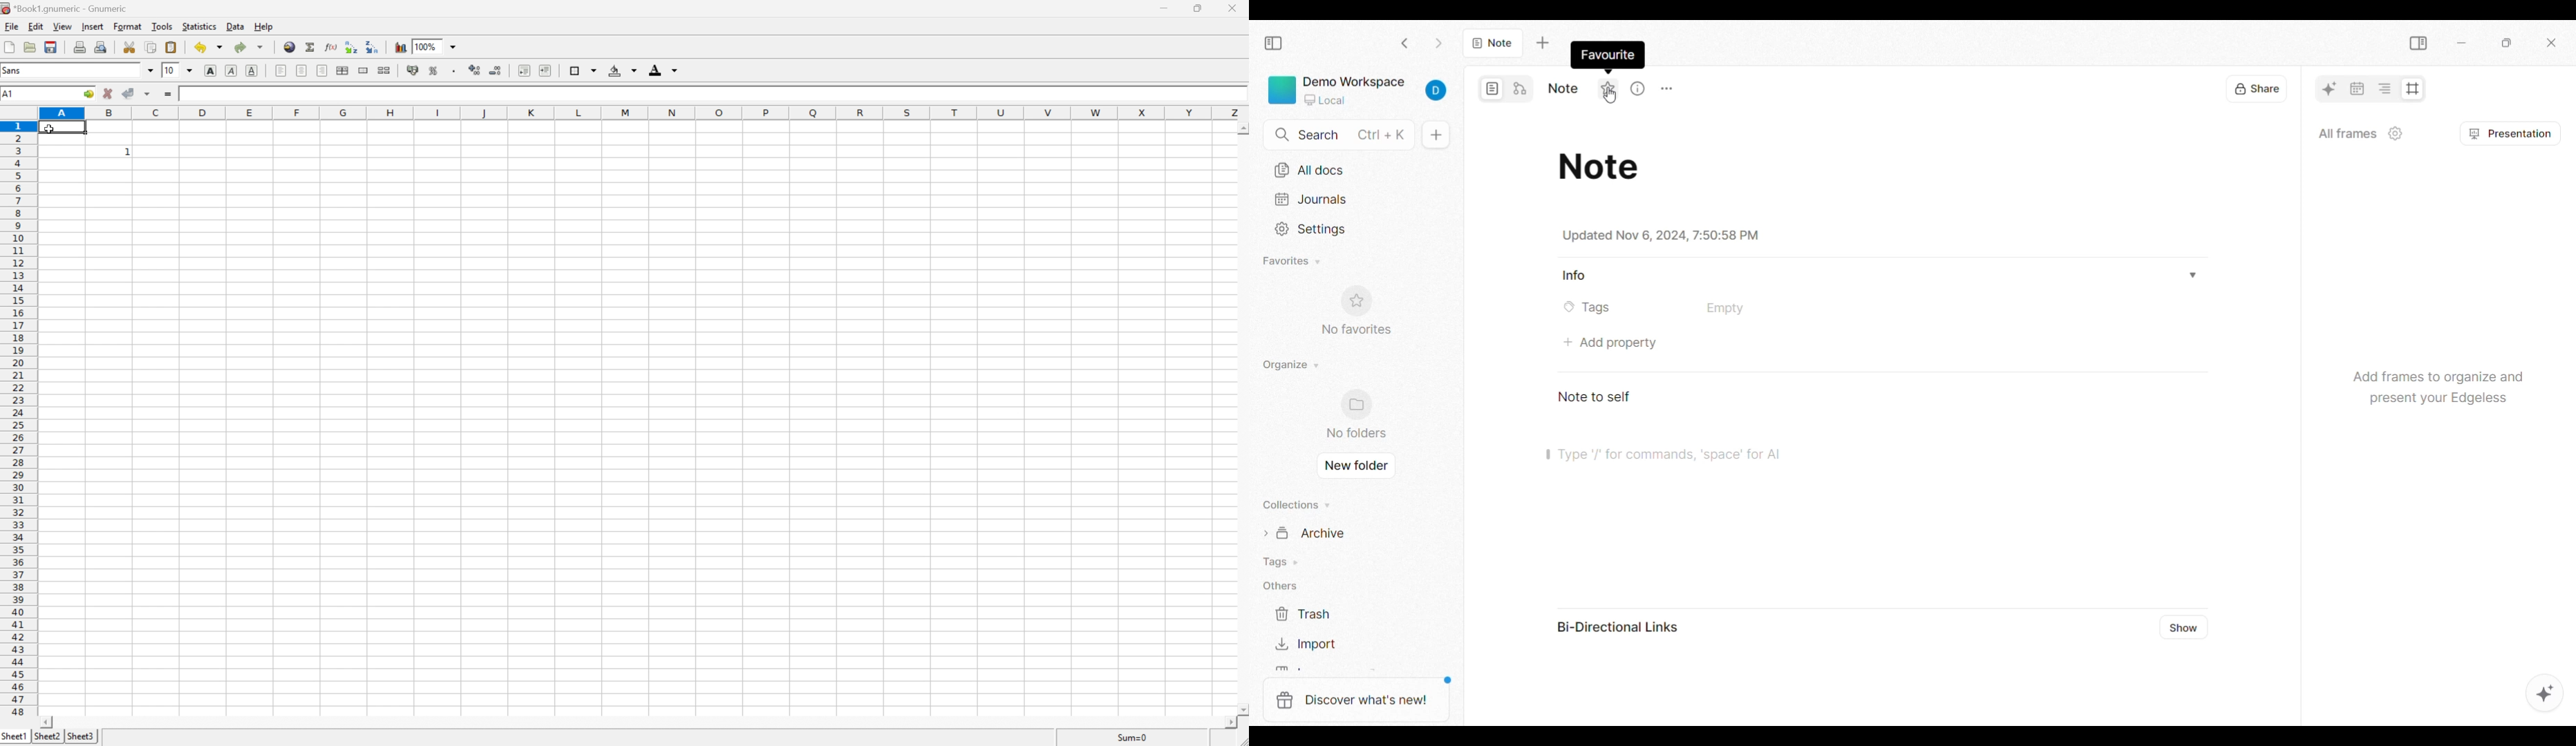 The image size is (2576, 756). Describe the element at coordinates (330, 47) in the screenshot. I see `edit function in current cell` at that location.